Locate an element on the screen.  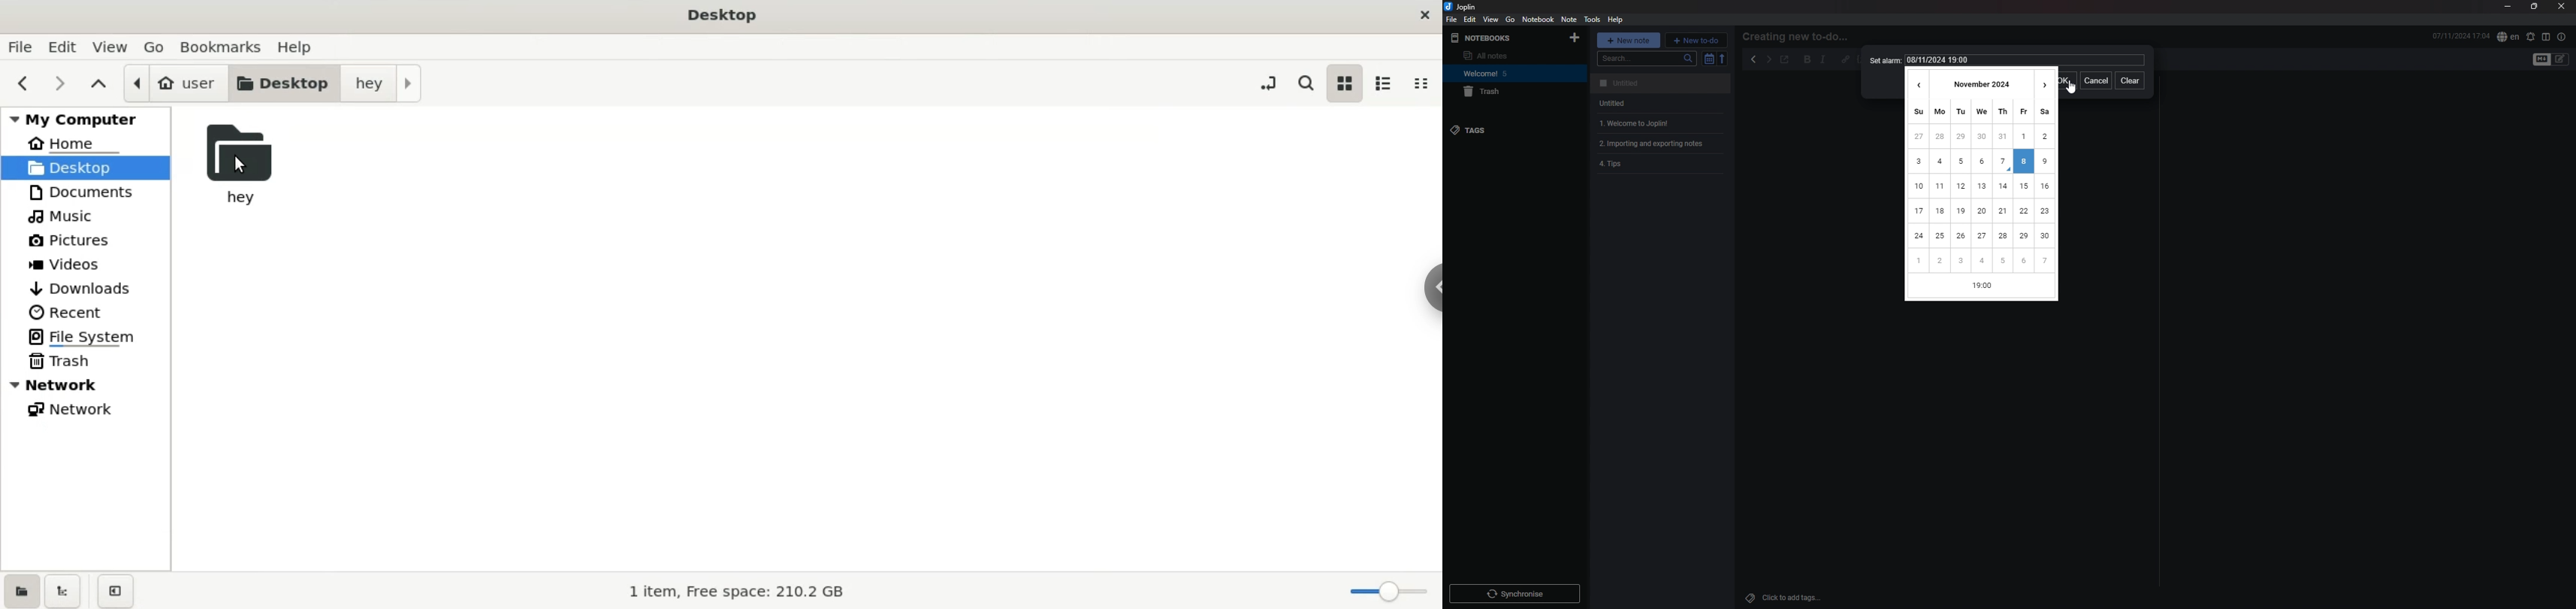
cancel is located at coordinates (2095, 82).